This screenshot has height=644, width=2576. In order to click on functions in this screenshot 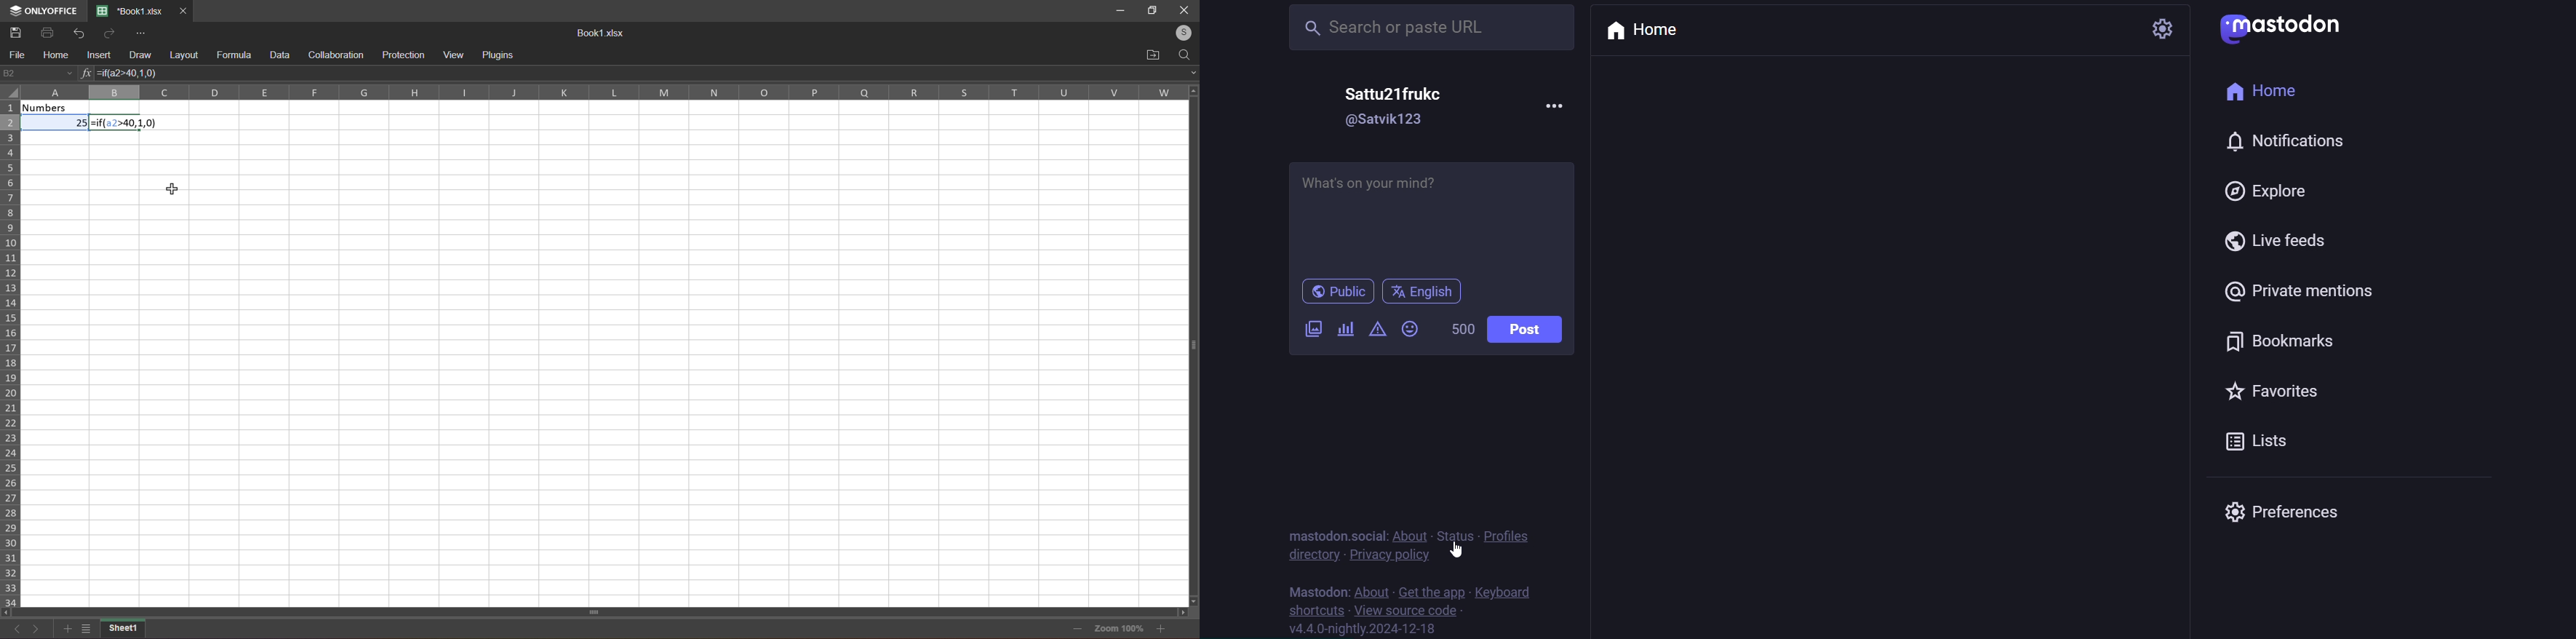, I will do `click(85, 74)`.